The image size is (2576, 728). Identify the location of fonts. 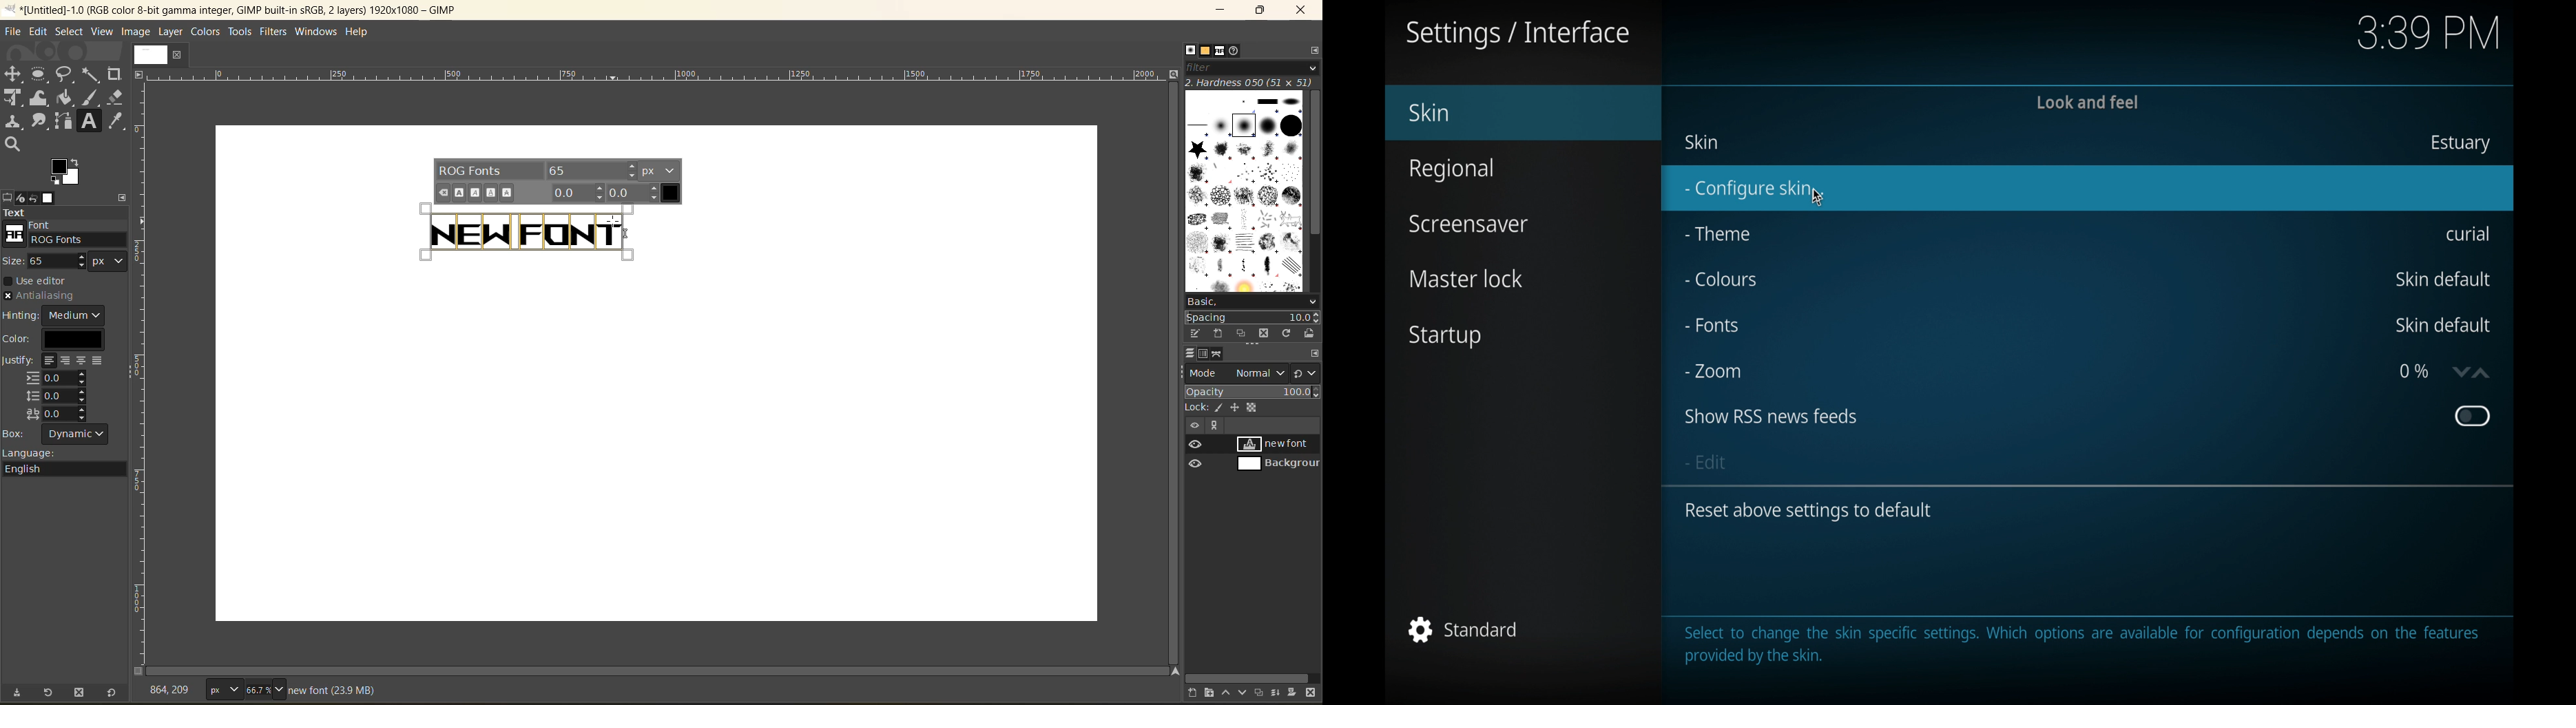
(1710, 325).